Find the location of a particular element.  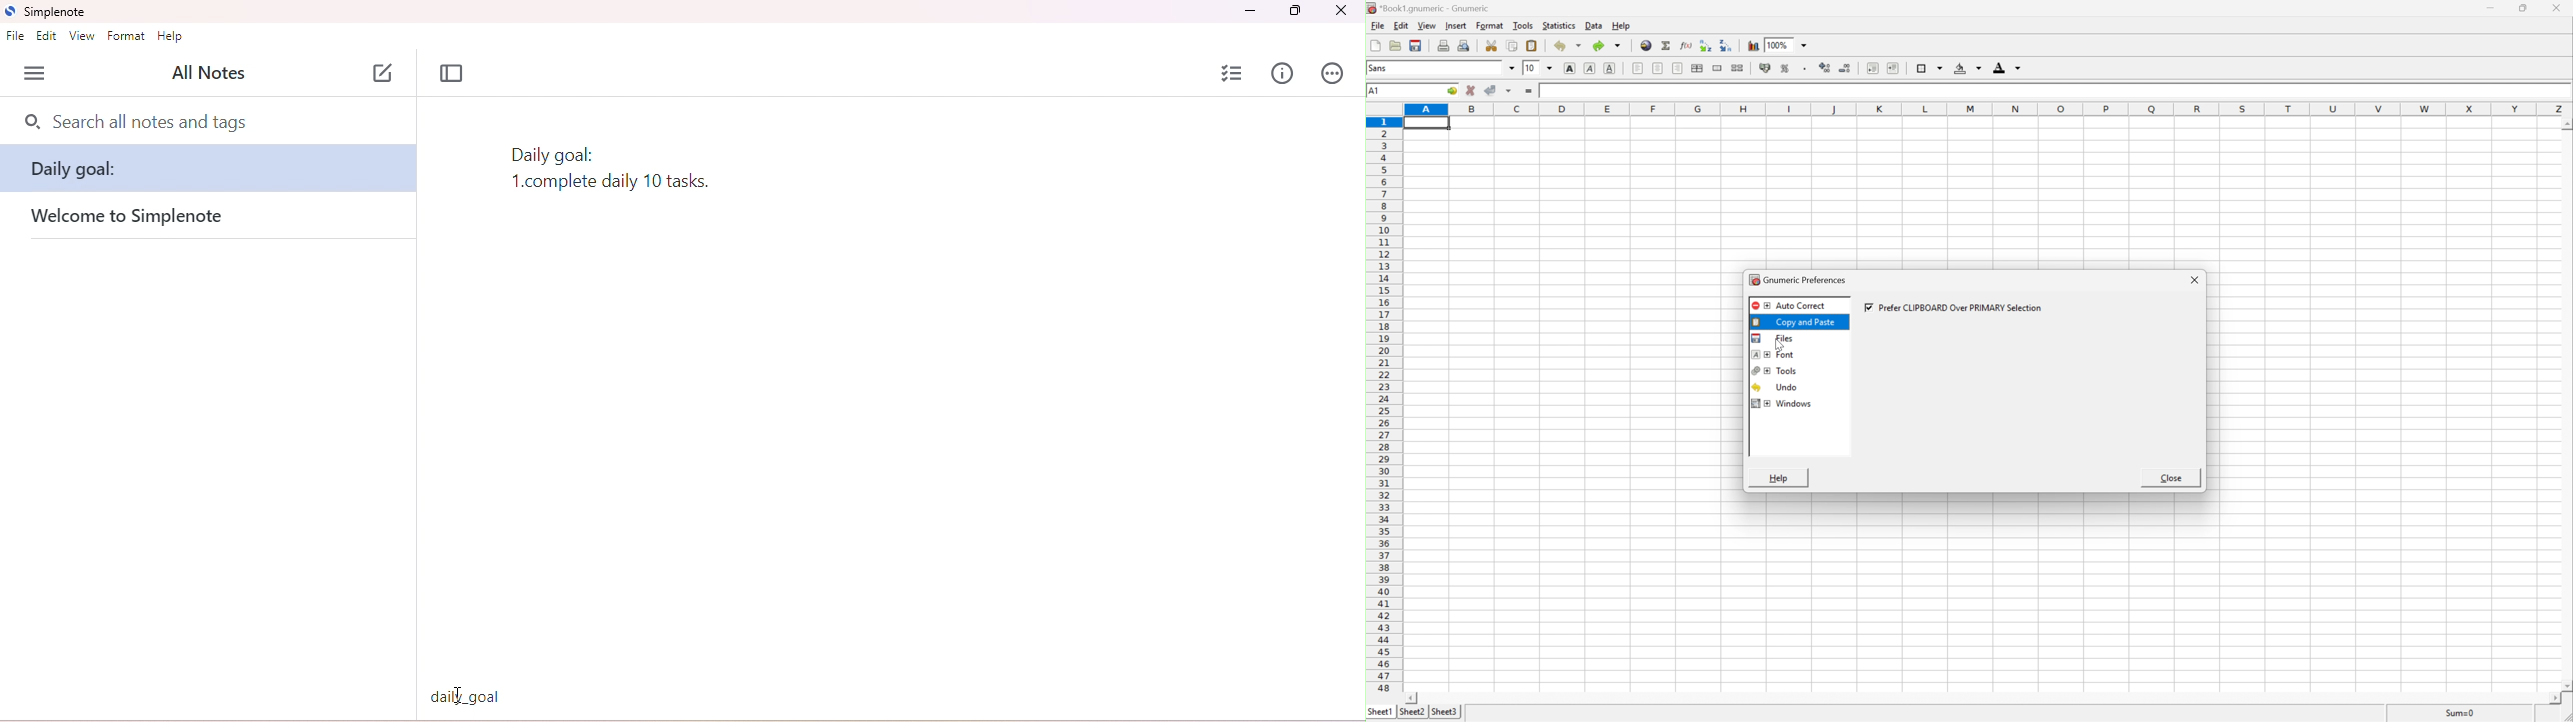

edit is located at coordinates (1400, 26).